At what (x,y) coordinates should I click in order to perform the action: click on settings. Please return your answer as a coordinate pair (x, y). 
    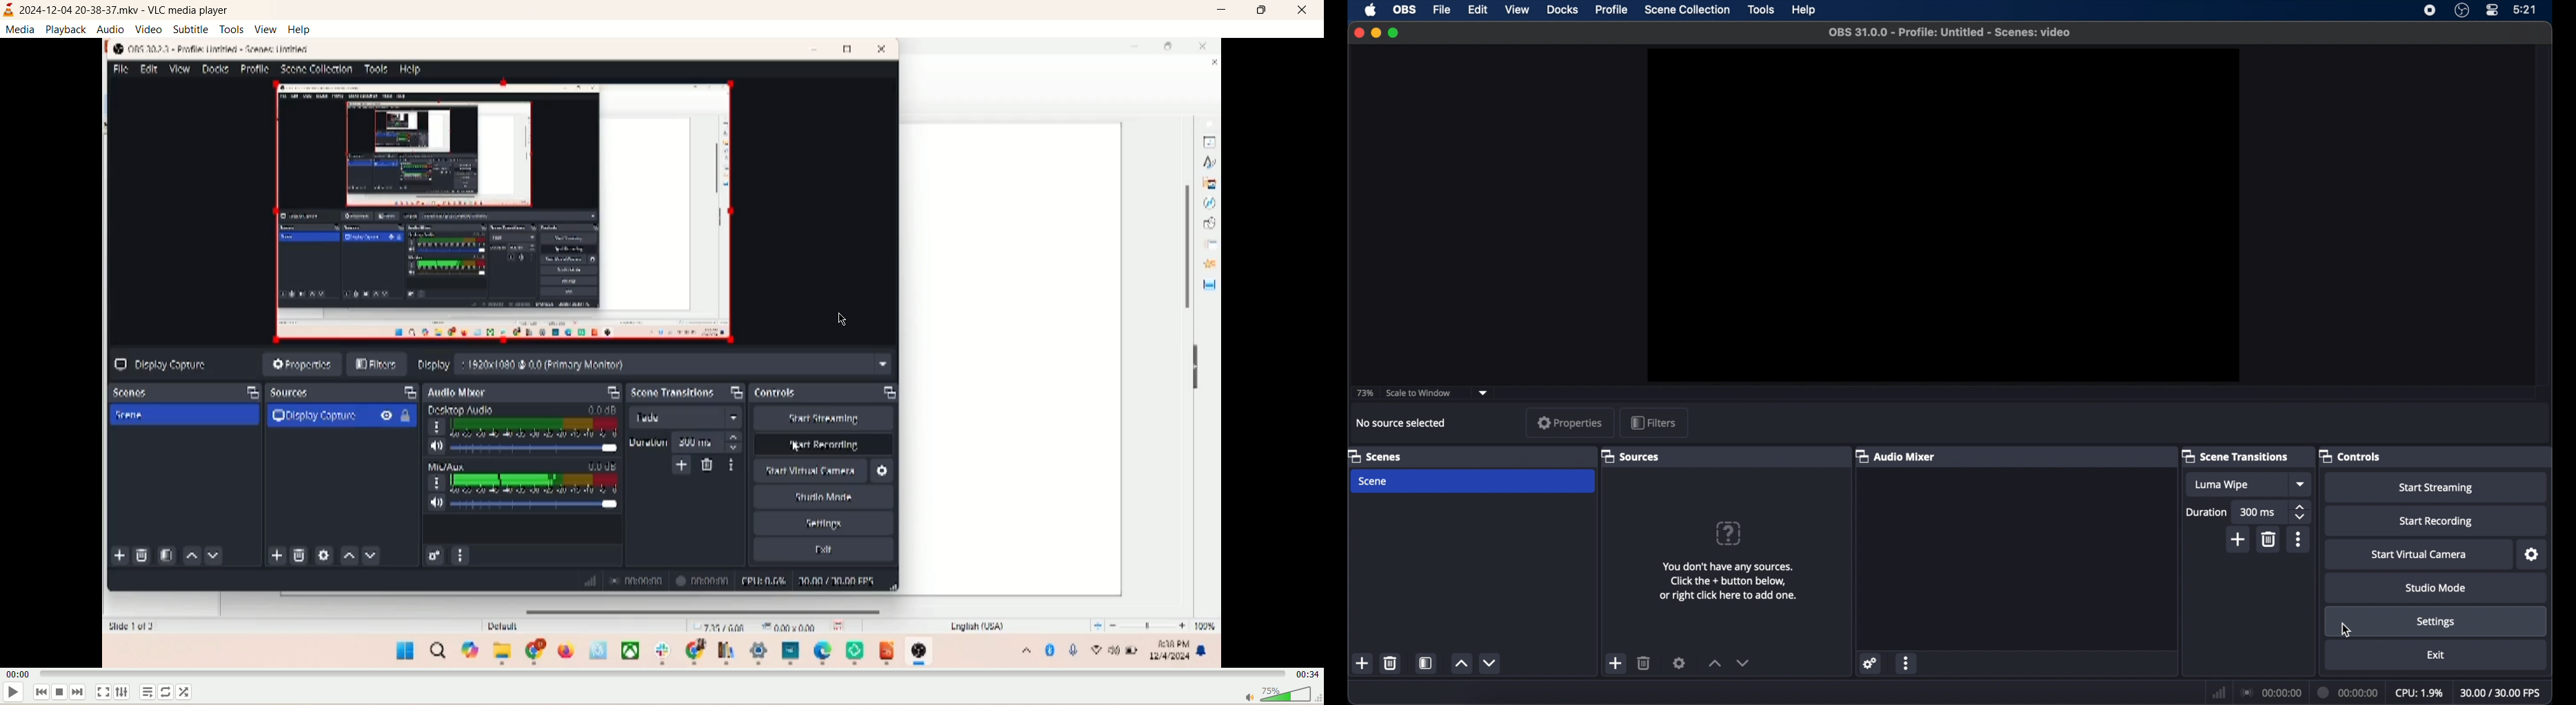
    Looking at the image, I should click on (1871, 663).